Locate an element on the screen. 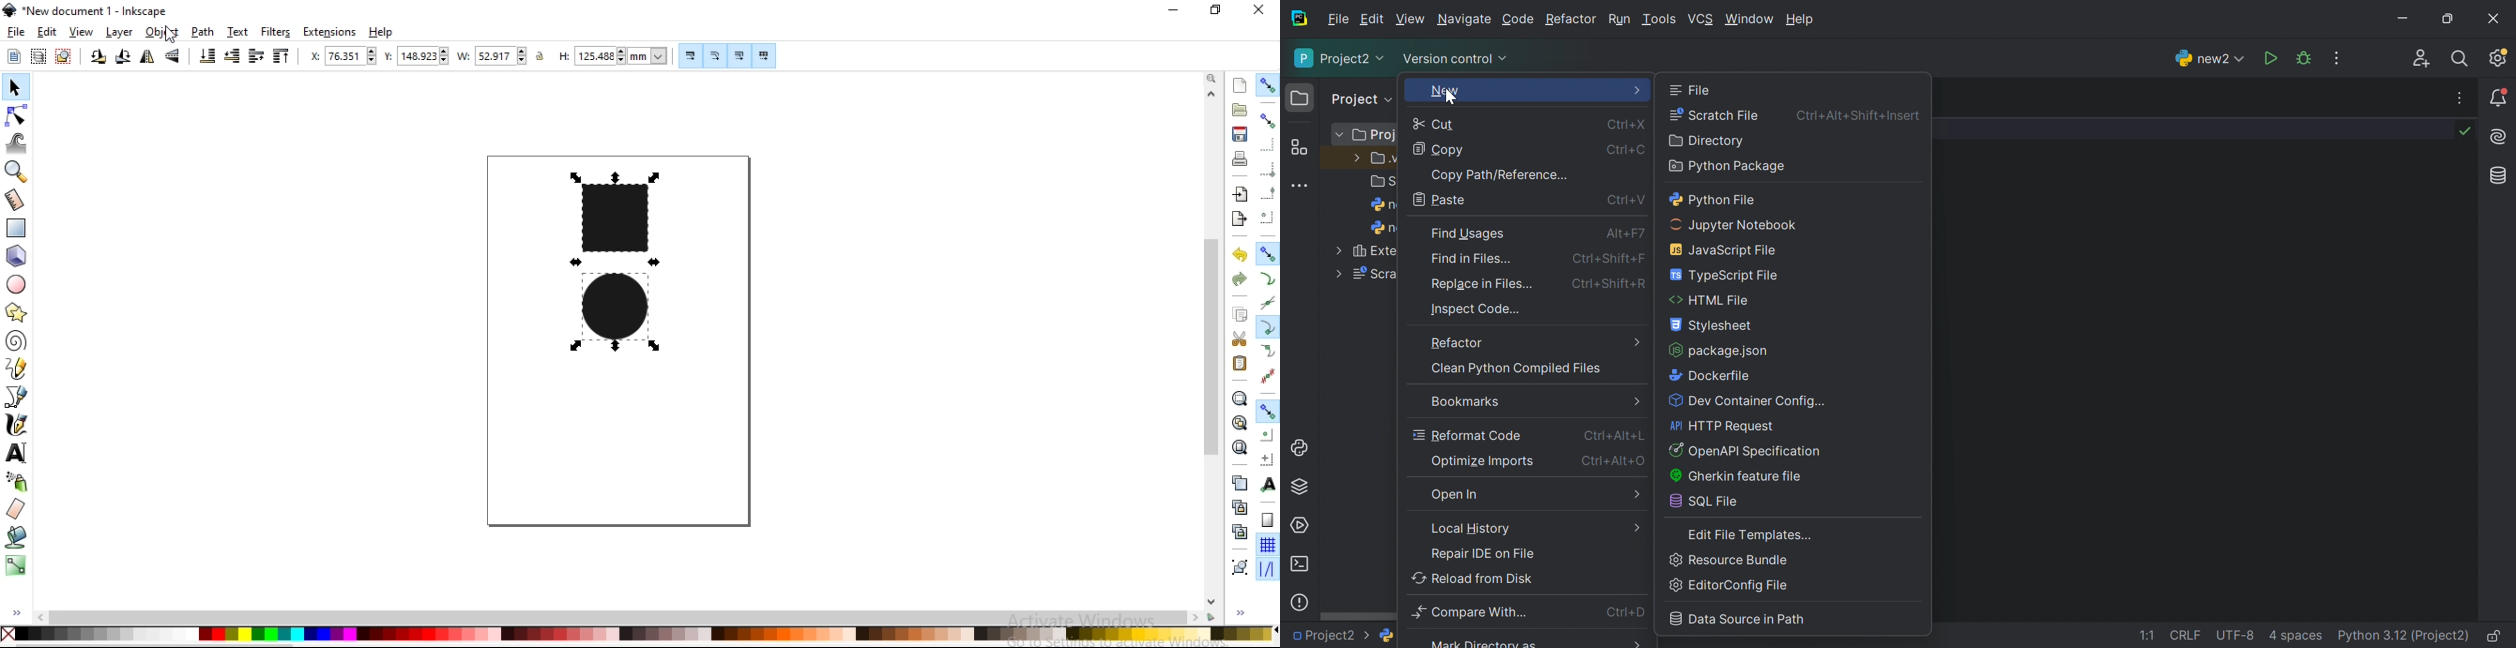 The image size is (2520, 672). extensions is located at coordinates (329, 33).